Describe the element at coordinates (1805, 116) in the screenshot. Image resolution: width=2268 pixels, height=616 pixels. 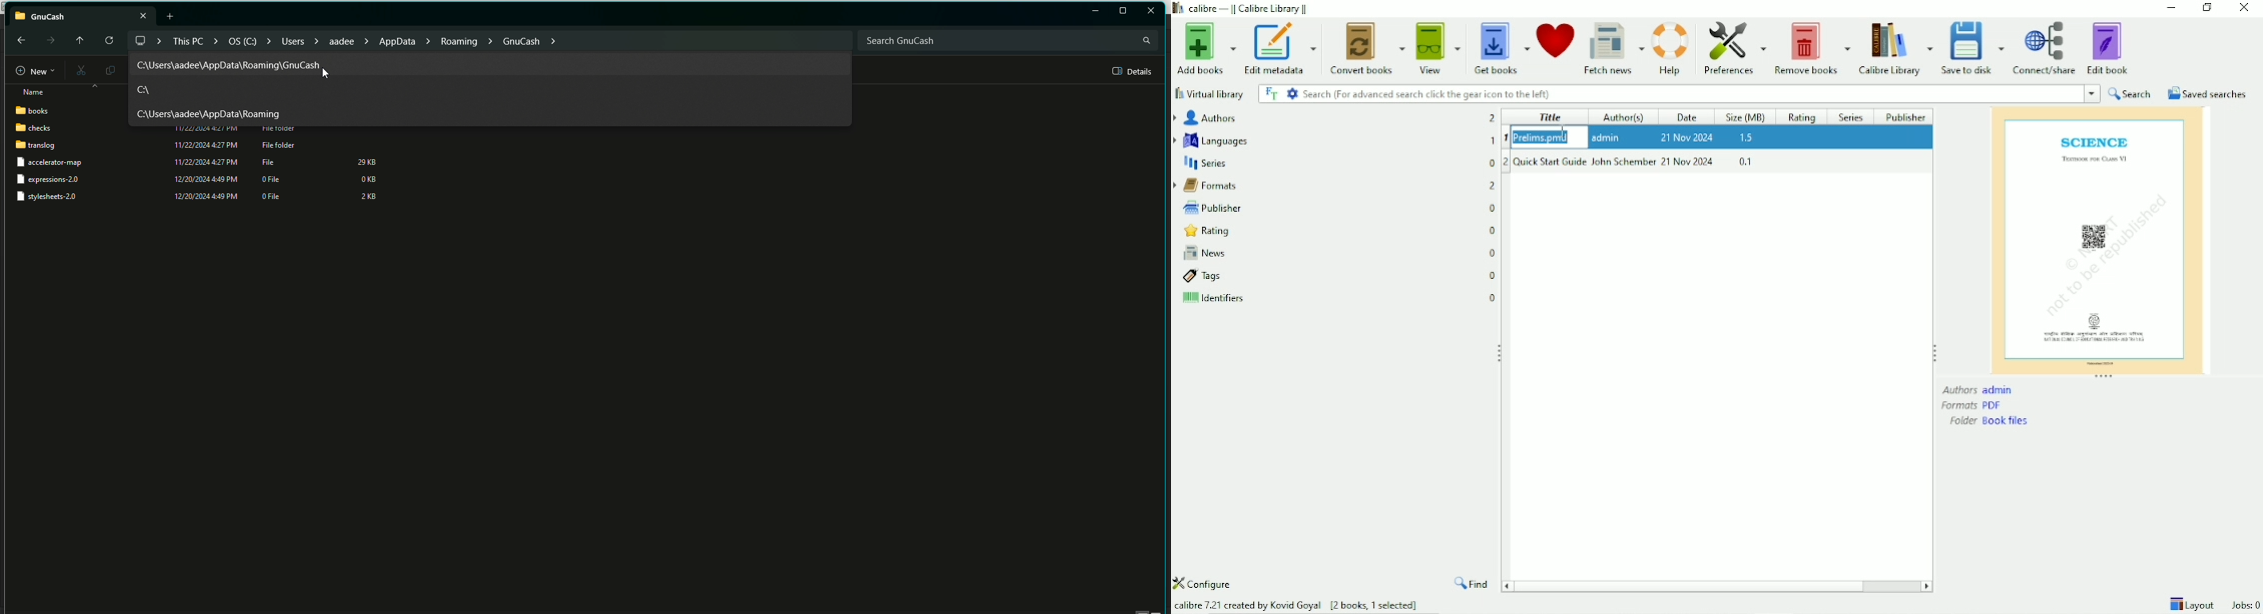
I see `Rating` at that location.